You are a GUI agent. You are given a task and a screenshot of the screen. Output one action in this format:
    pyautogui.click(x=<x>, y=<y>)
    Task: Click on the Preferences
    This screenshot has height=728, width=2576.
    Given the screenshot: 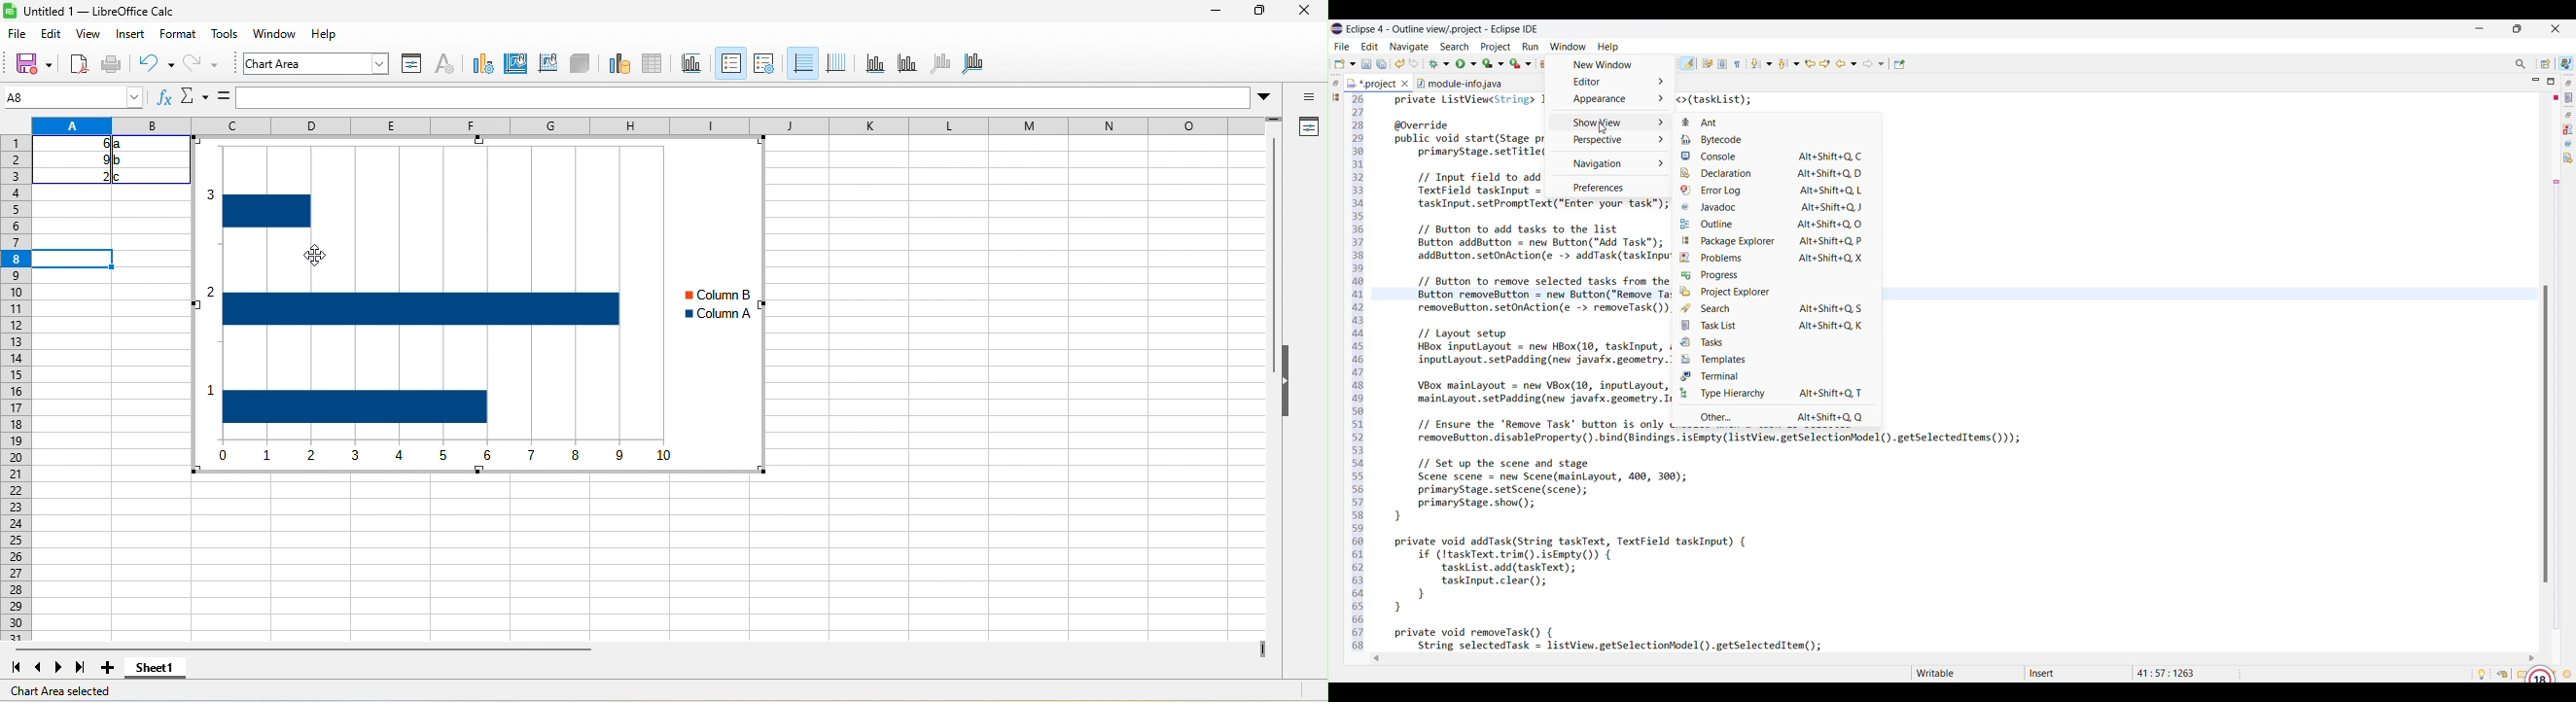 What is the action you would take?
    pyautogui.click(x=1607, y=186)
    